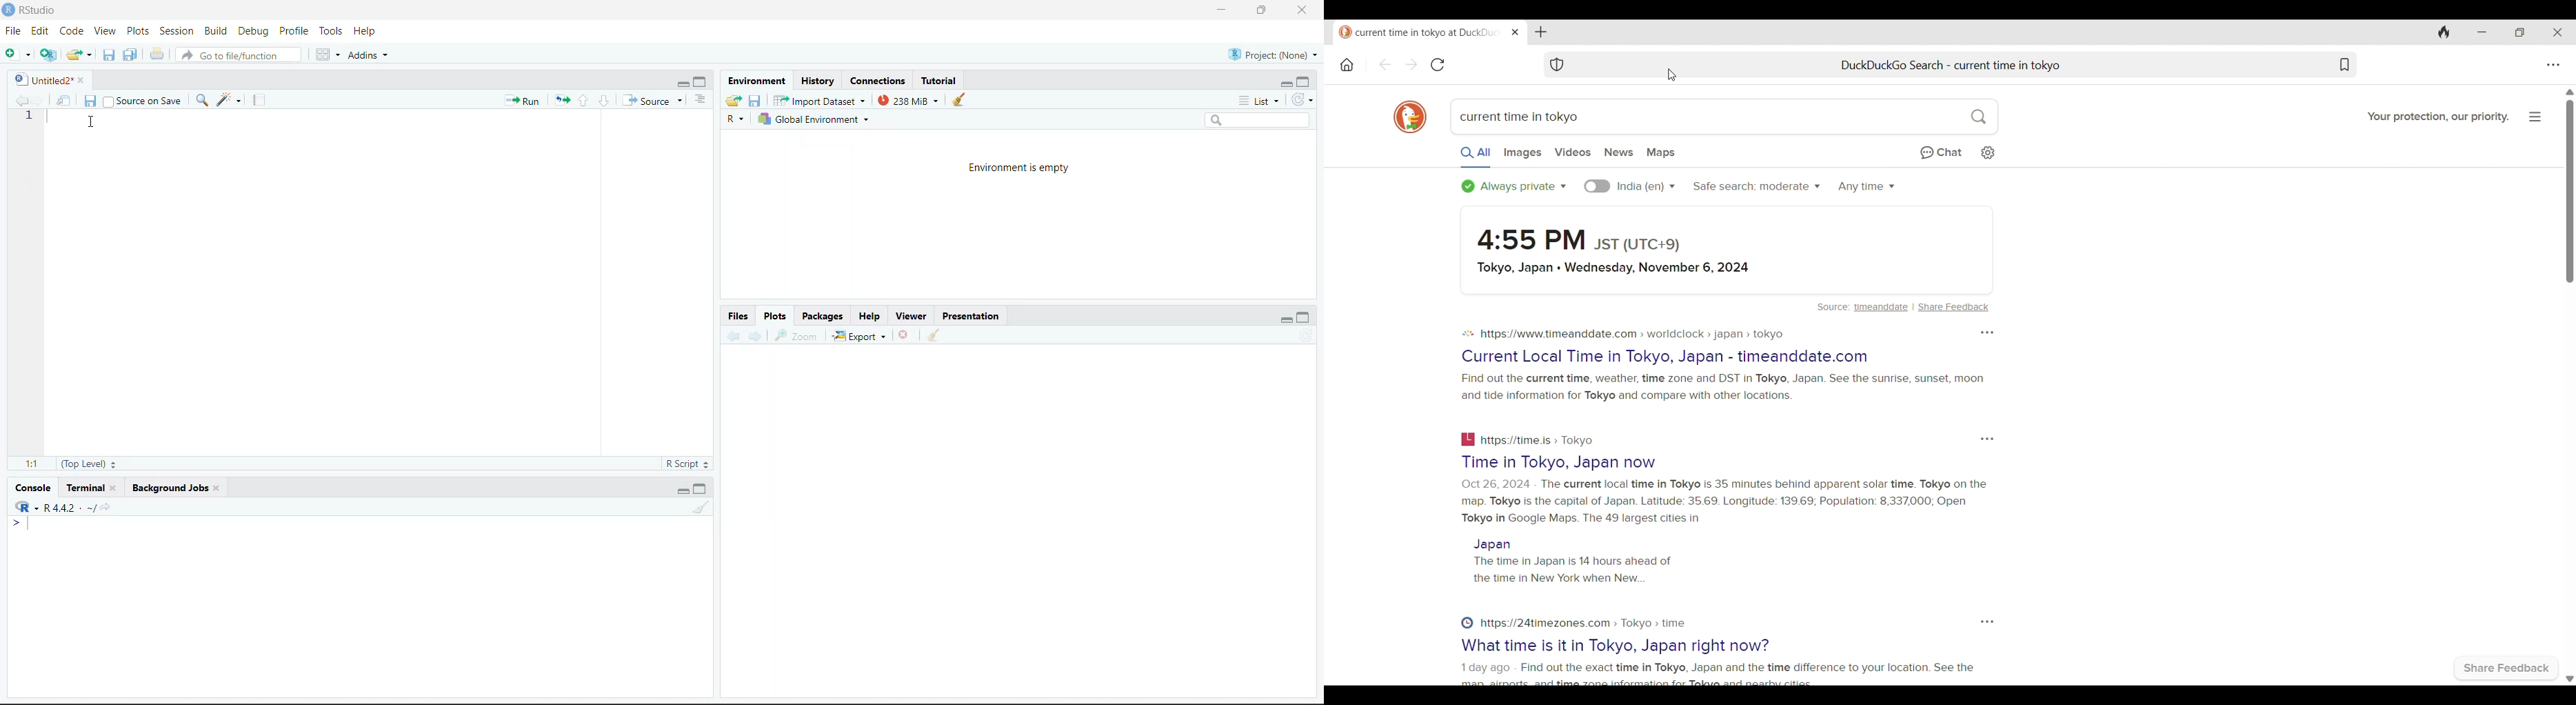 Image resolution: width=2576 pixels, height=728 pixels. What do you see at coordinates (1476, 156) in the screenshot?
I see `All searches` at bounding box center [1476, 156].